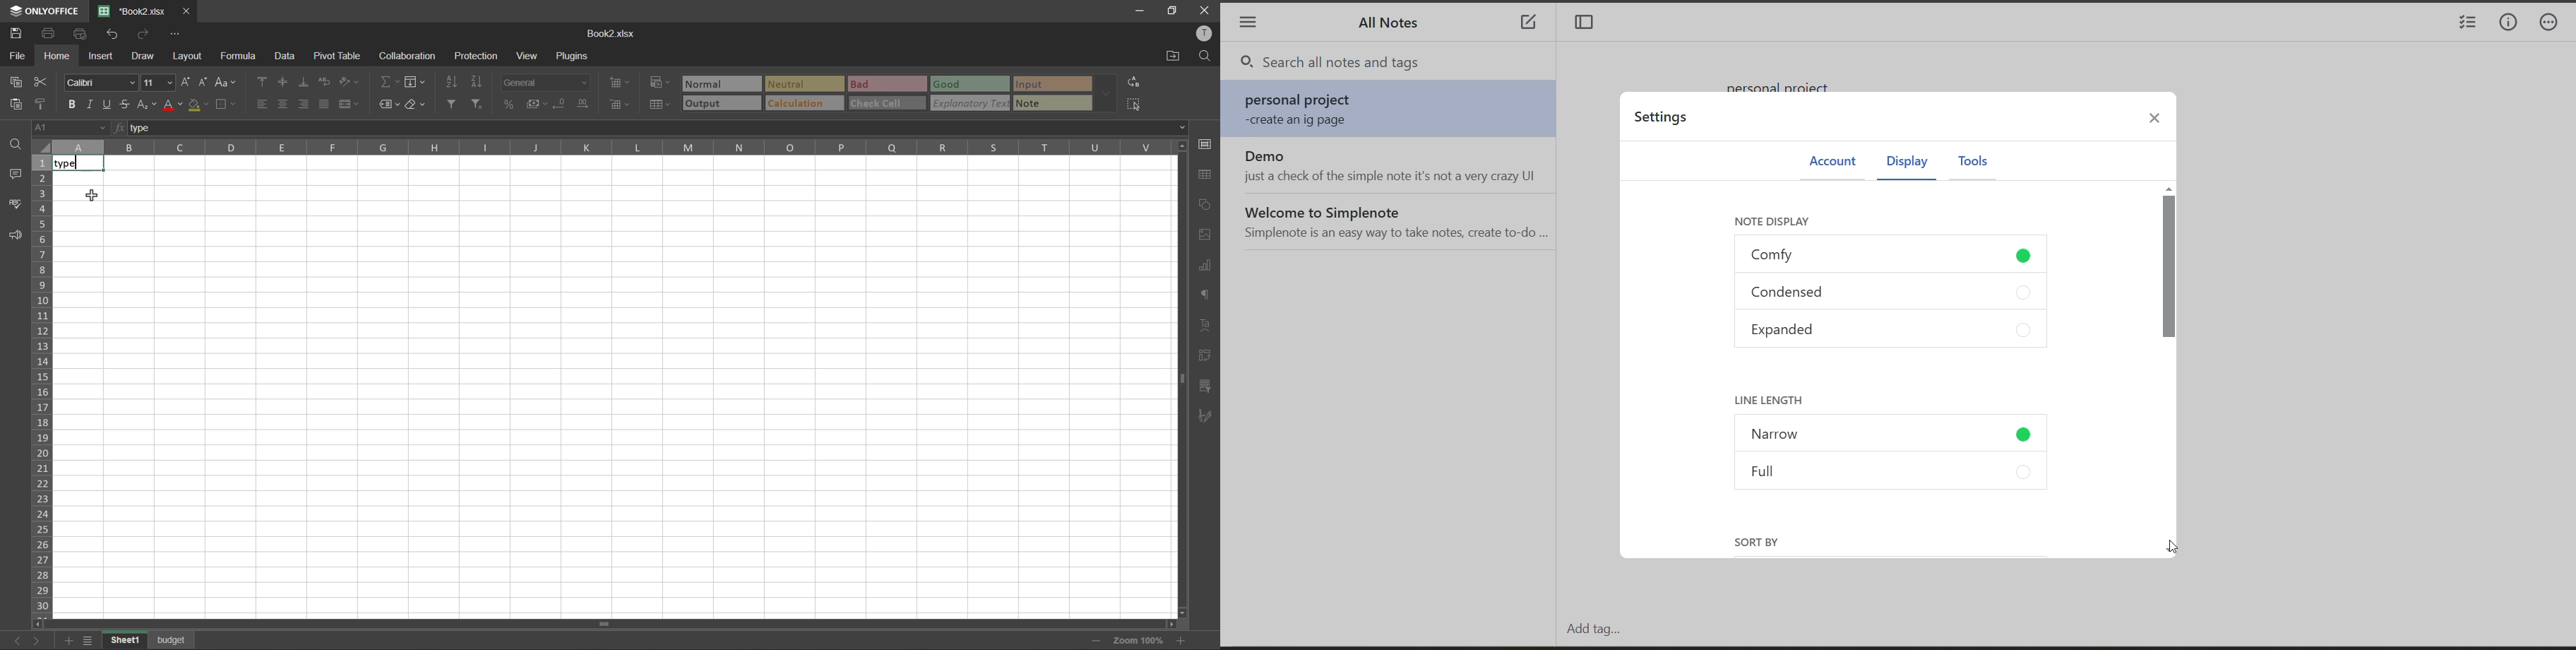 This screenshot has width=2576, height=672. What do you see at coordinates (43, 11) in the screenshot?
I see `appname` at bounding box center [43, 11].